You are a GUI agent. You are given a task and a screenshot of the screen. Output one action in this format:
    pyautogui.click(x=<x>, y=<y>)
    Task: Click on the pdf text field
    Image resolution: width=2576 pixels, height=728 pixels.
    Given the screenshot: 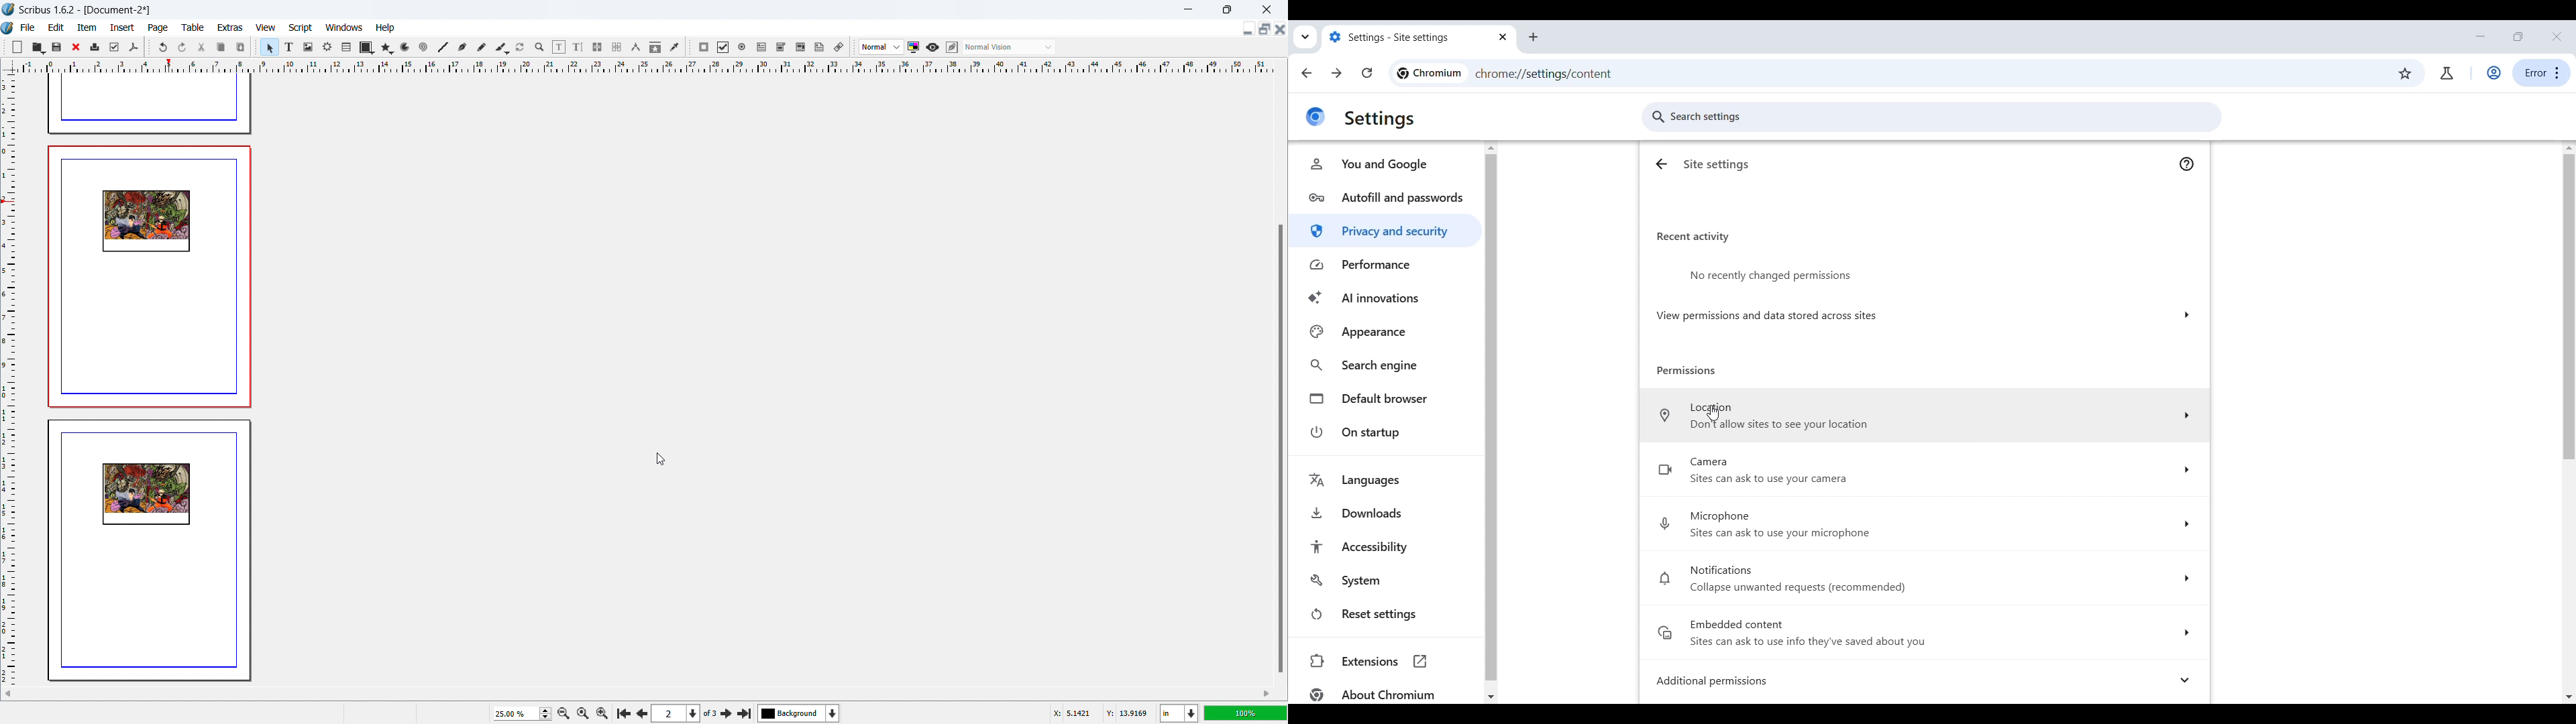 What is the action you would take?
    pyautogui.click(x=762, y=48)
    